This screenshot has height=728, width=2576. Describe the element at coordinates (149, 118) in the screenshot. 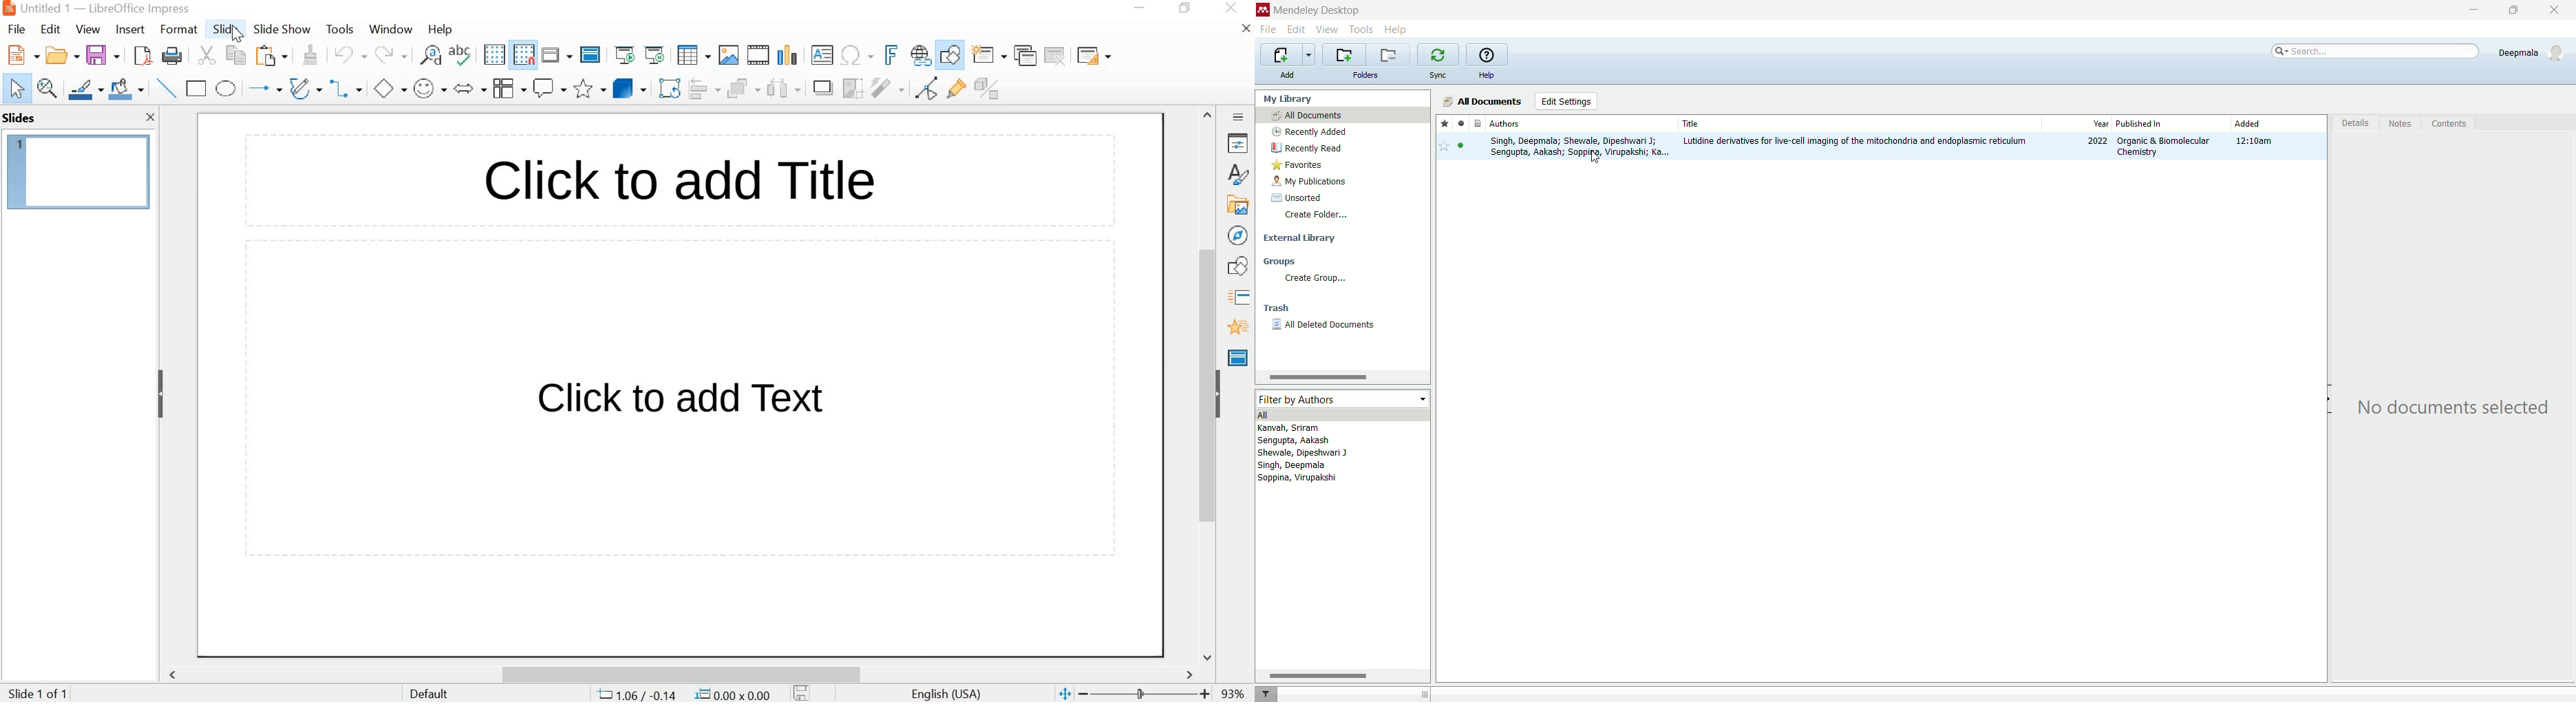

I see `CLOSE` at that location.